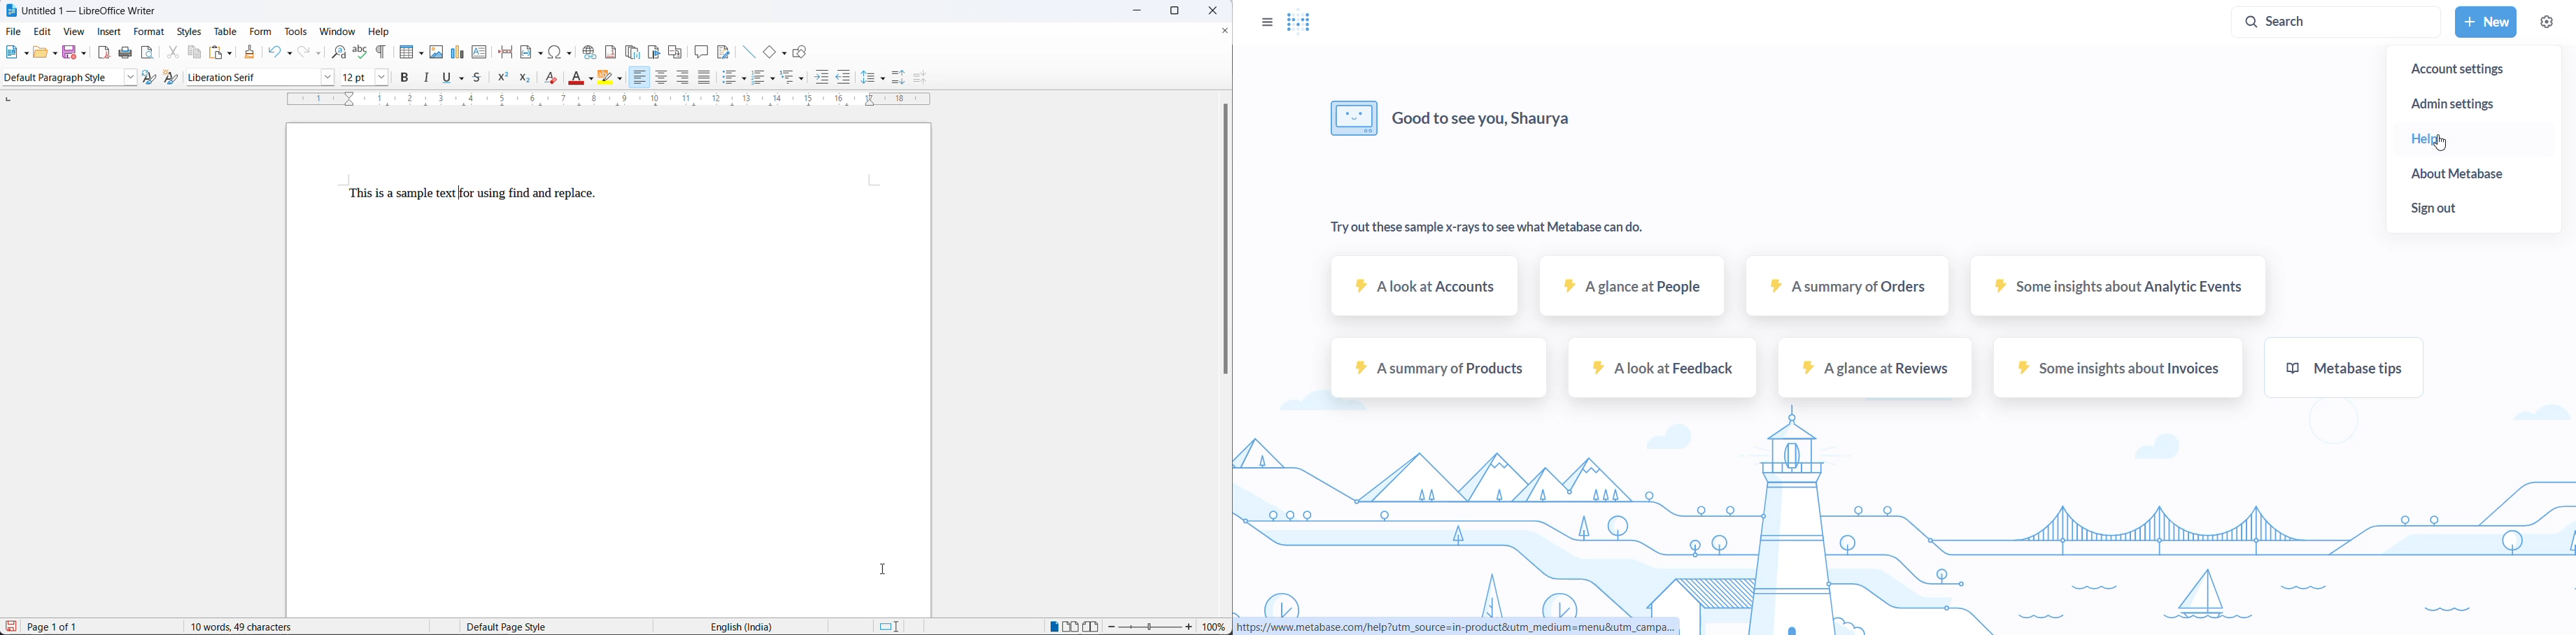 The image size is (2576, 644). I want to click on find and replace, so click(339, 50).